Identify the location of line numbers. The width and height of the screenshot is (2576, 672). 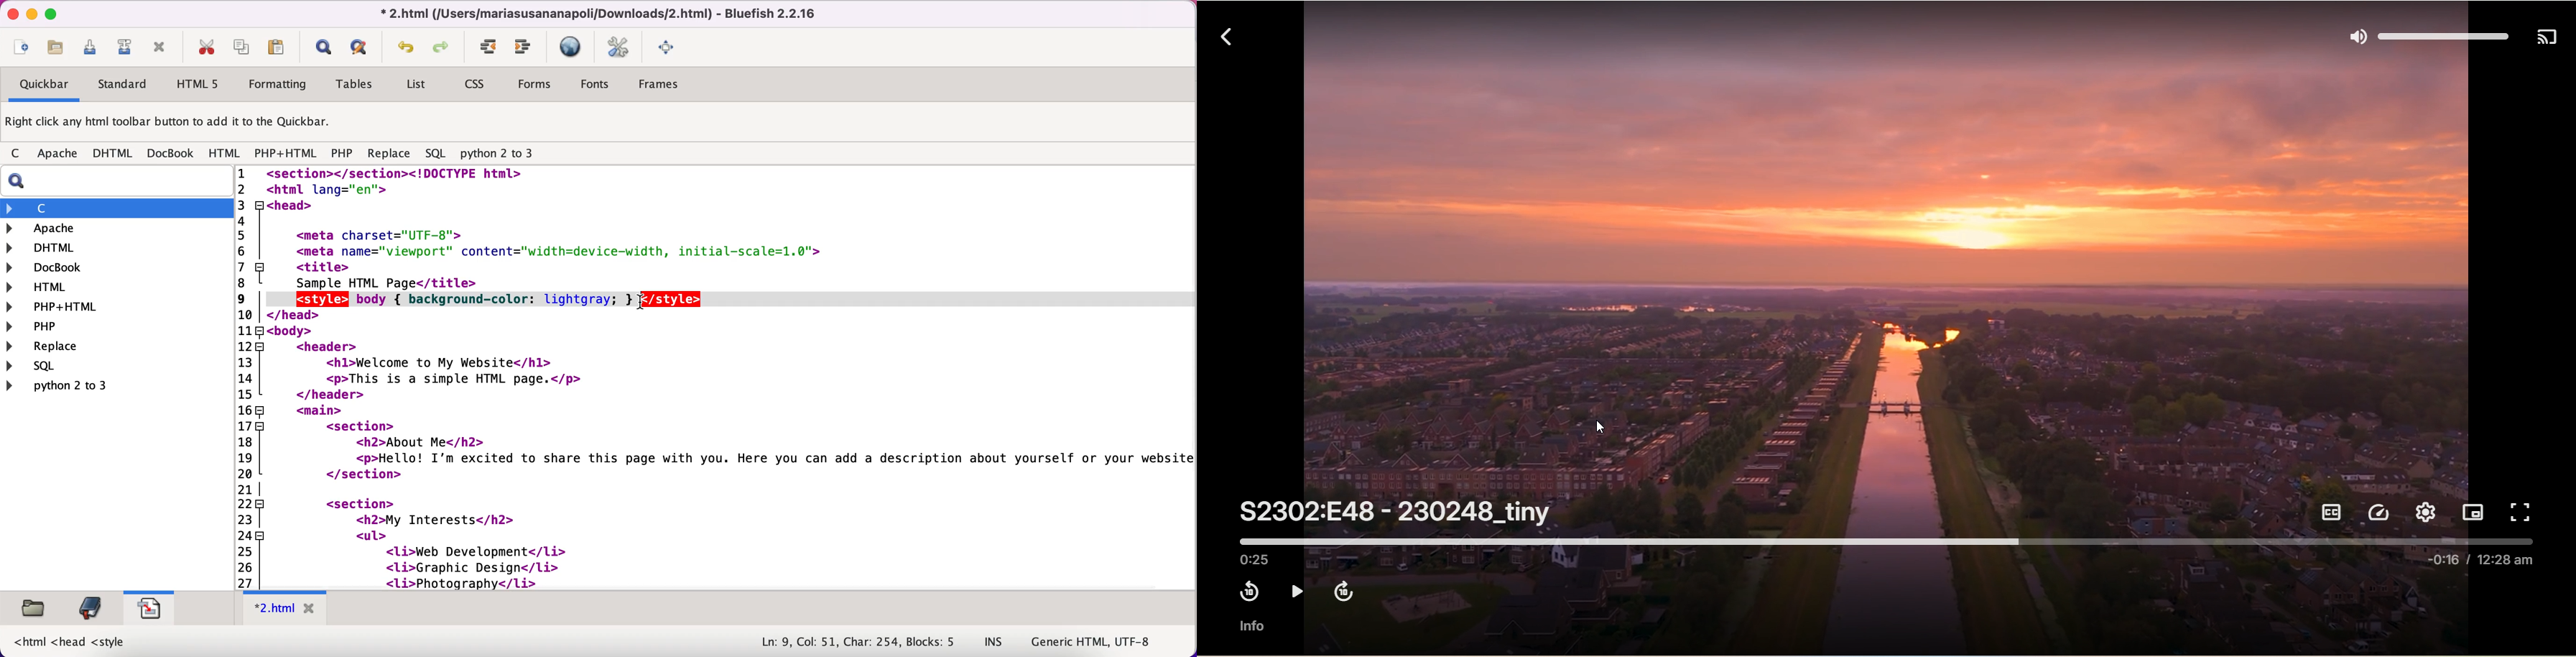
(250, 377).